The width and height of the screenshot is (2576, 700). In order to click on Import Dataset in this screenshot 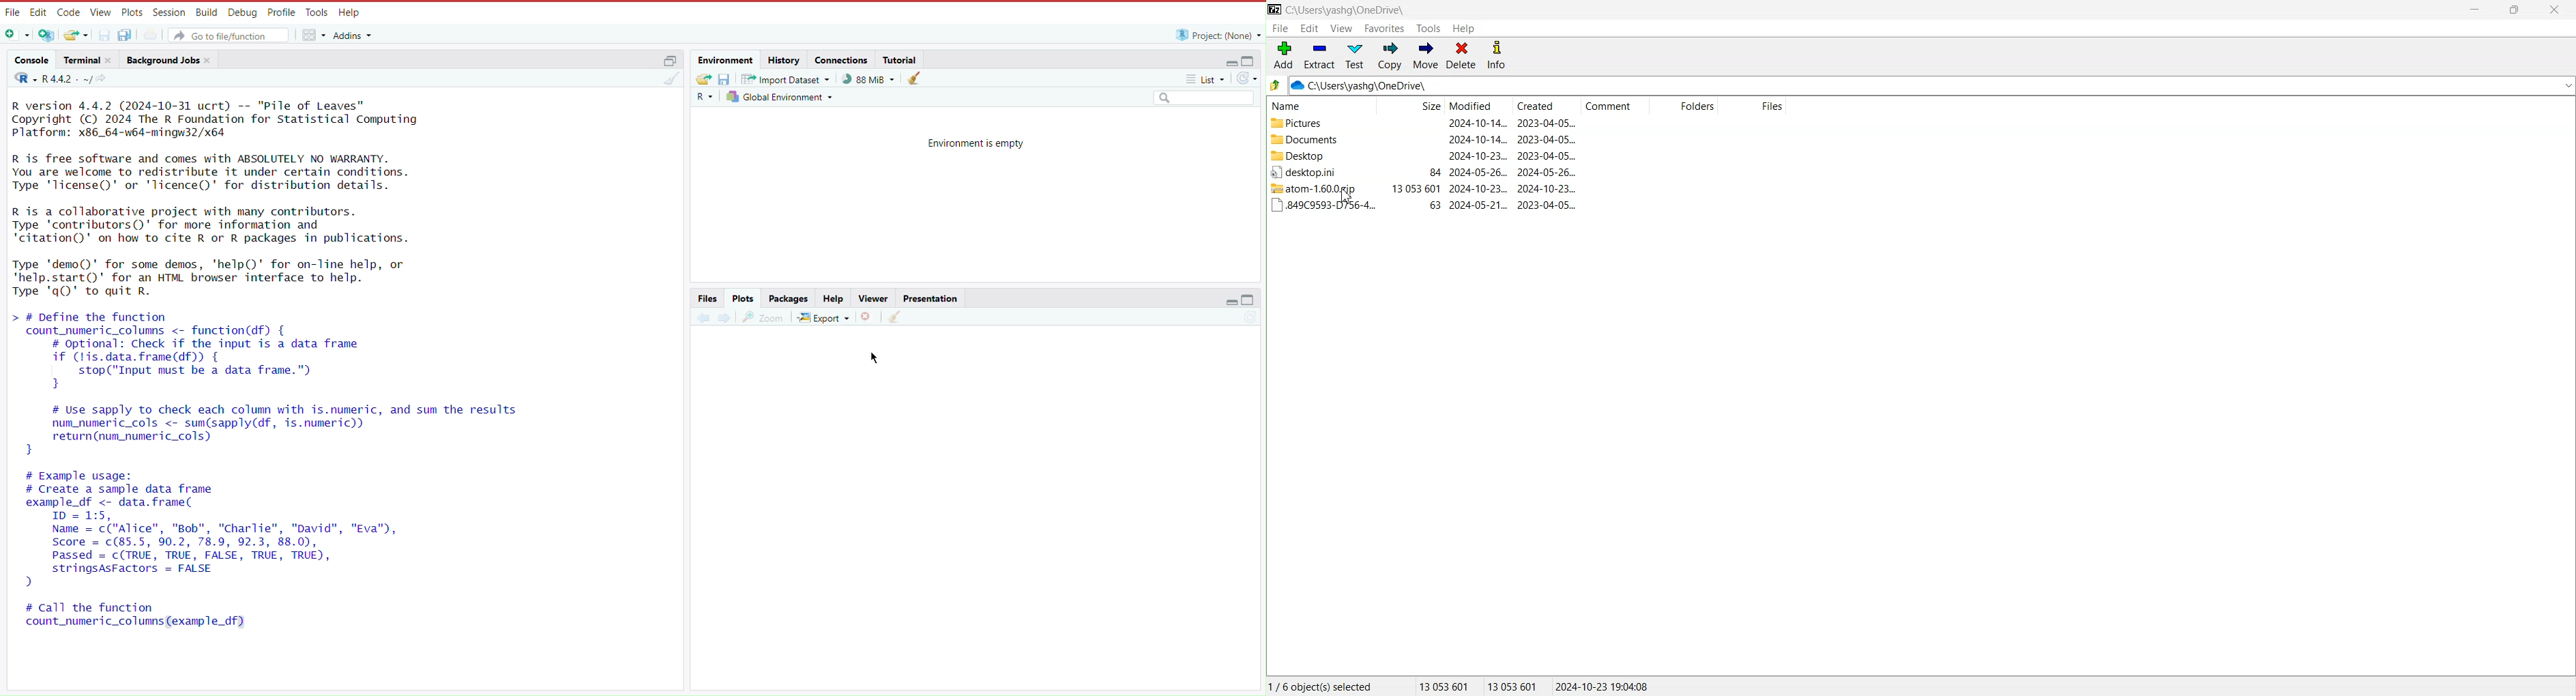, I will do `click(788, 79)`.